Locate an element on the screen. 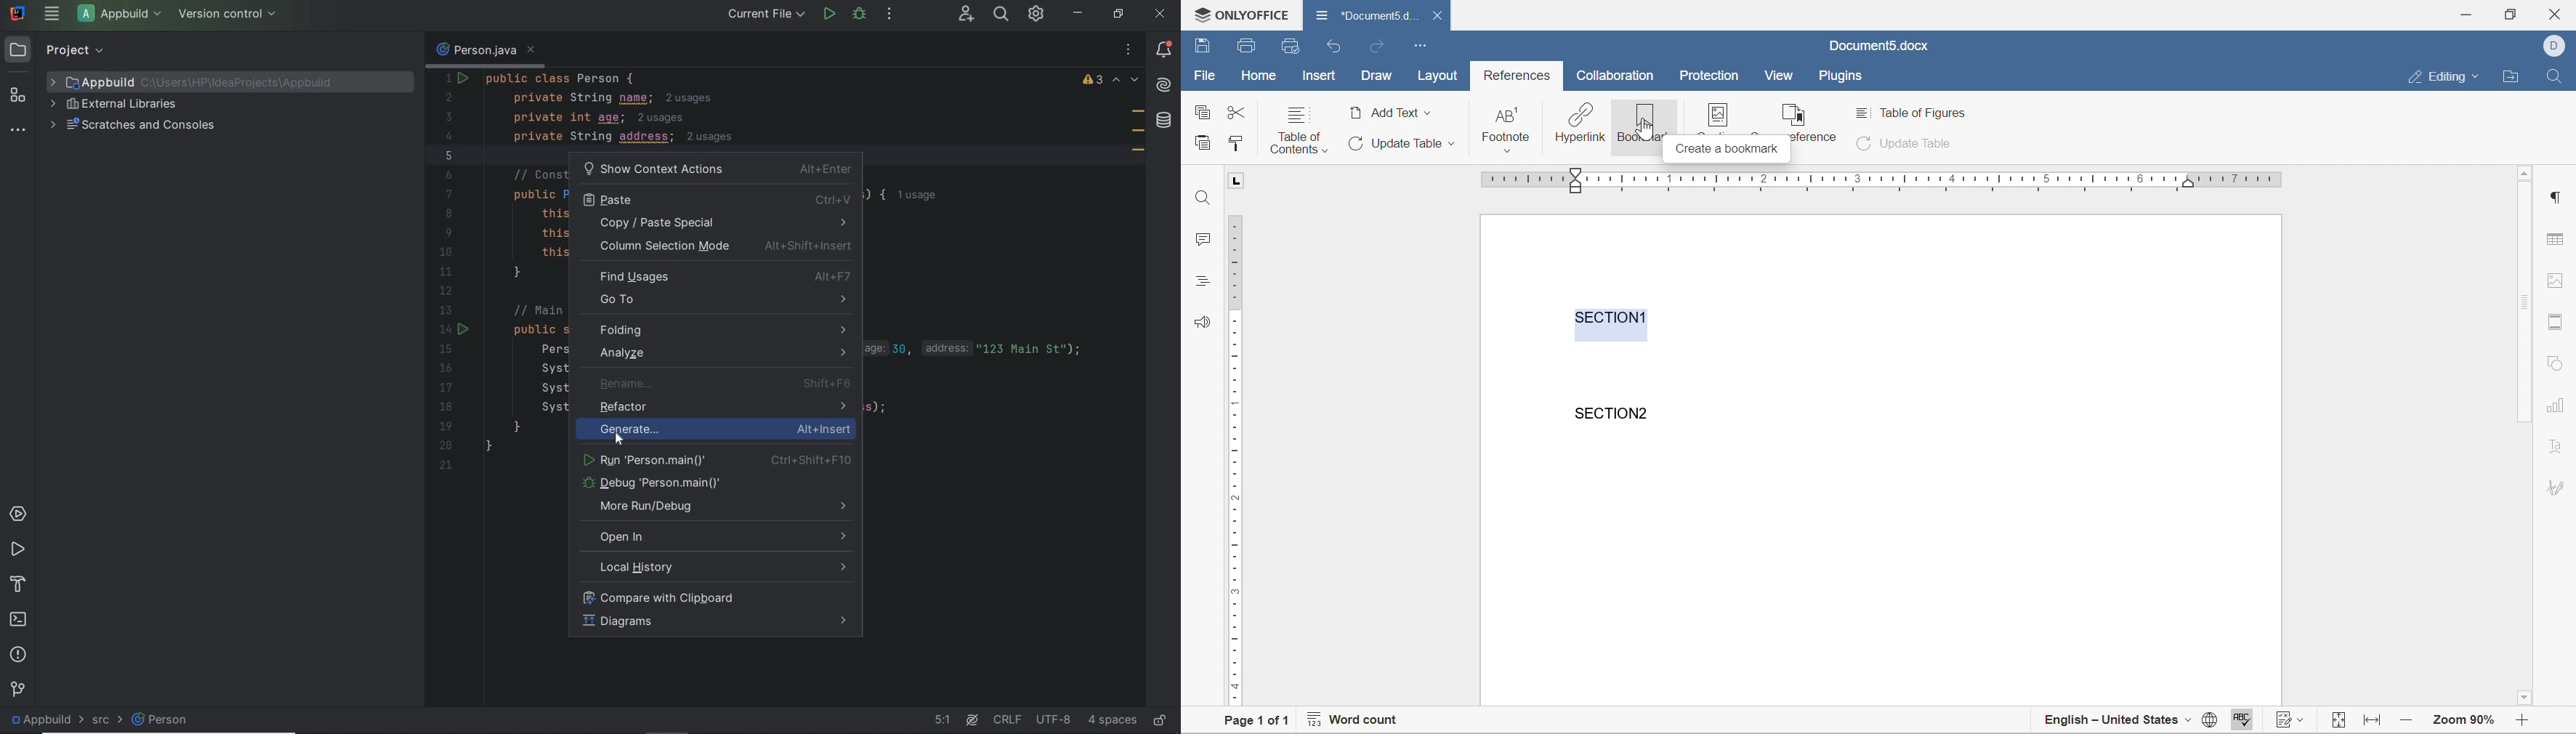 Image resolution: width=2576 pixels, height=756 pixels. document name is located at coordinates (1365, 14).